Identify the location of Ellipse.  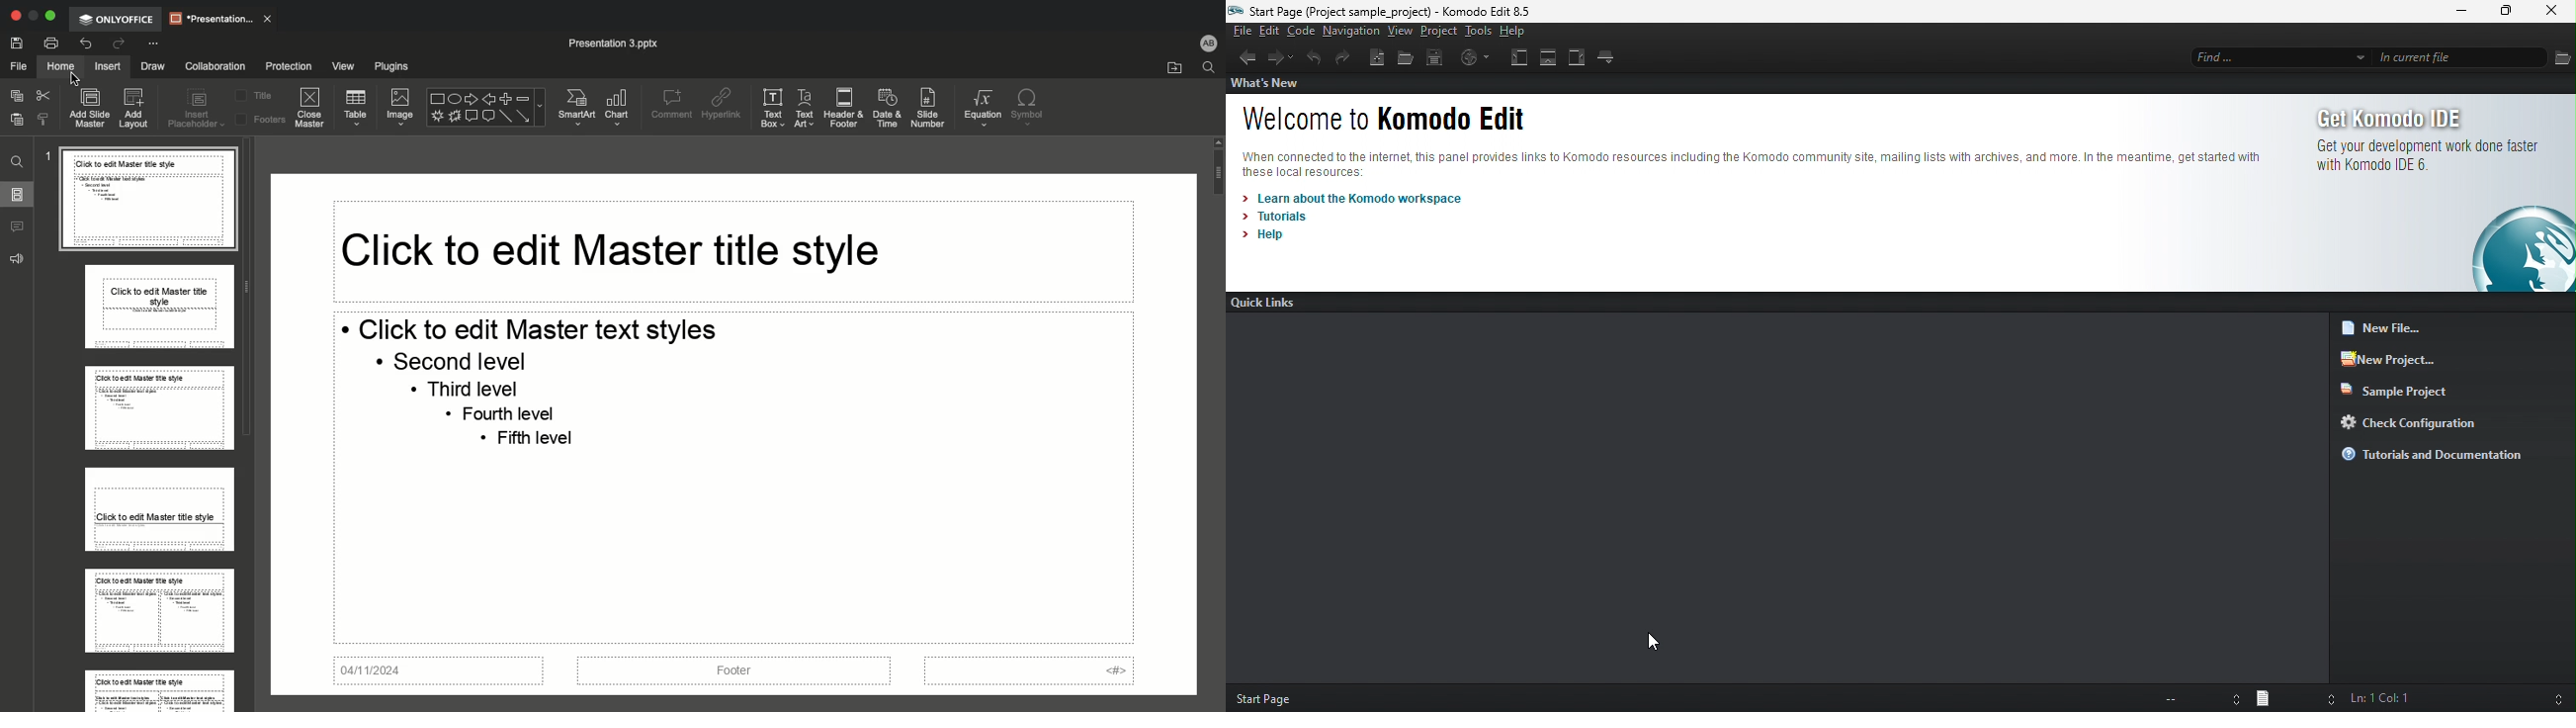
(455, 96).